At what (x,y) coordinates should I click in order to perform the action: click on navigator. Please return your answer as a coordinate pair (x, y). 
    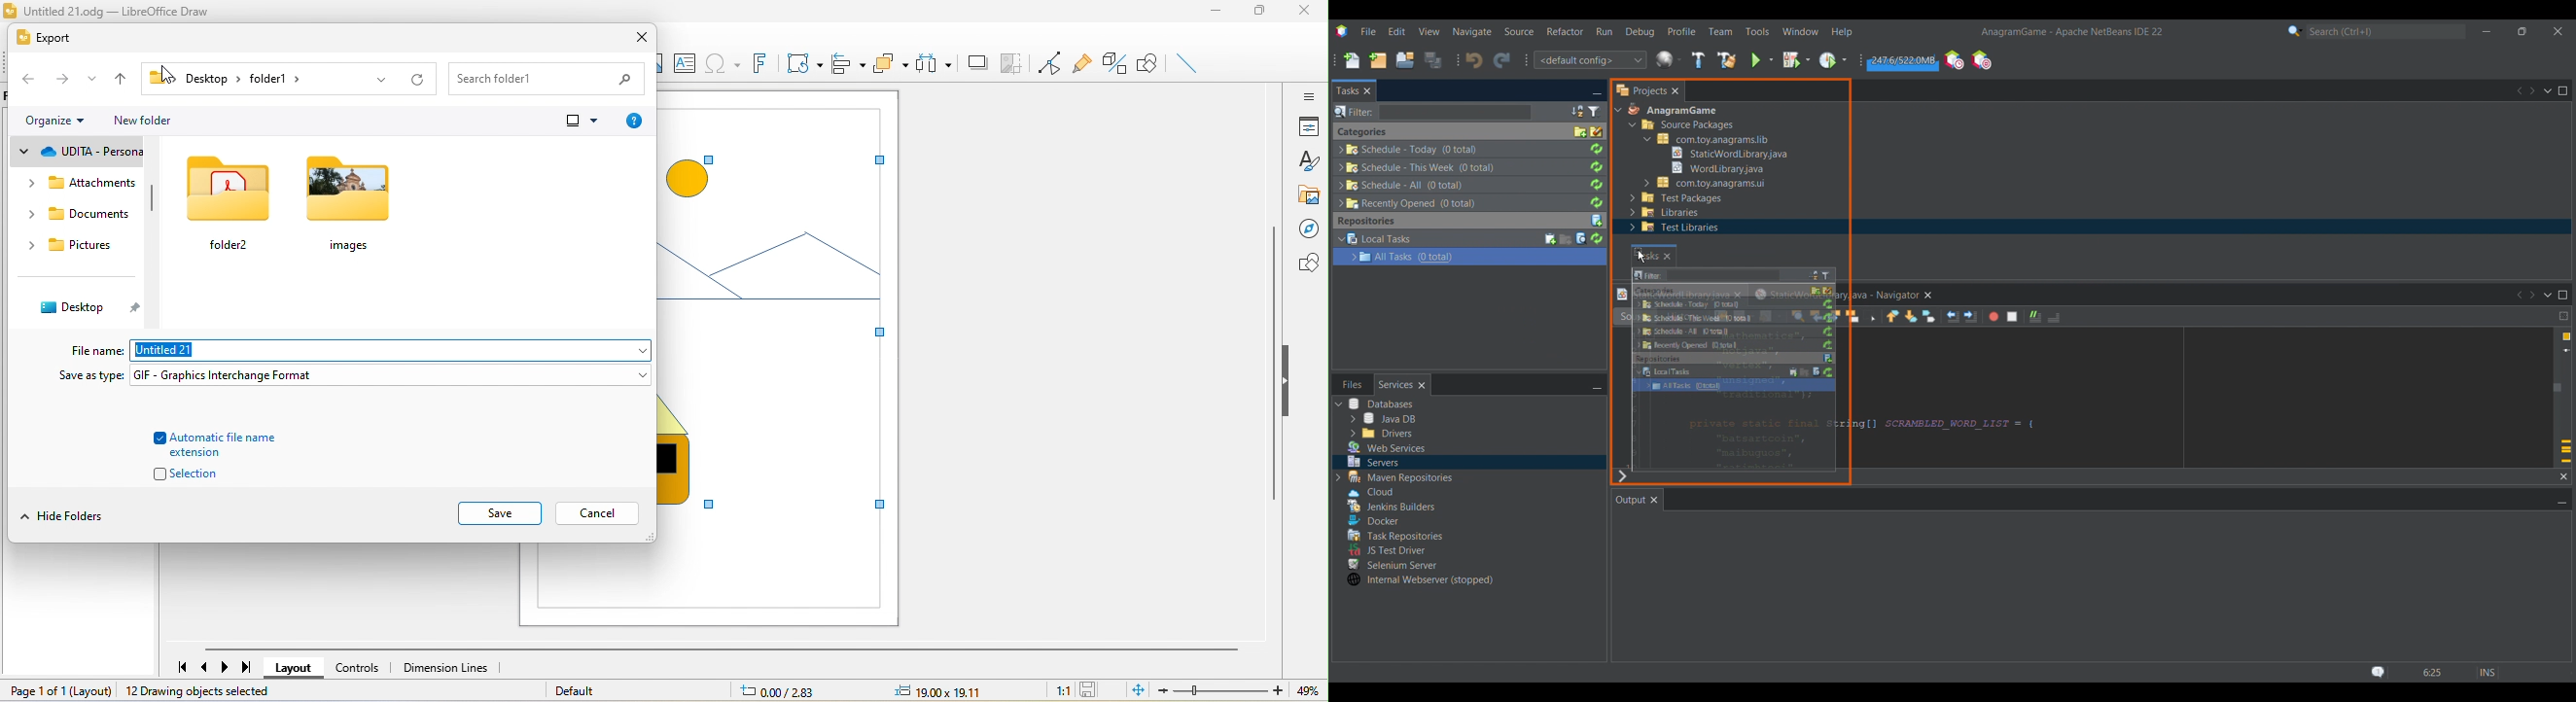
    Looking at the image, I should click on (1307, 230).